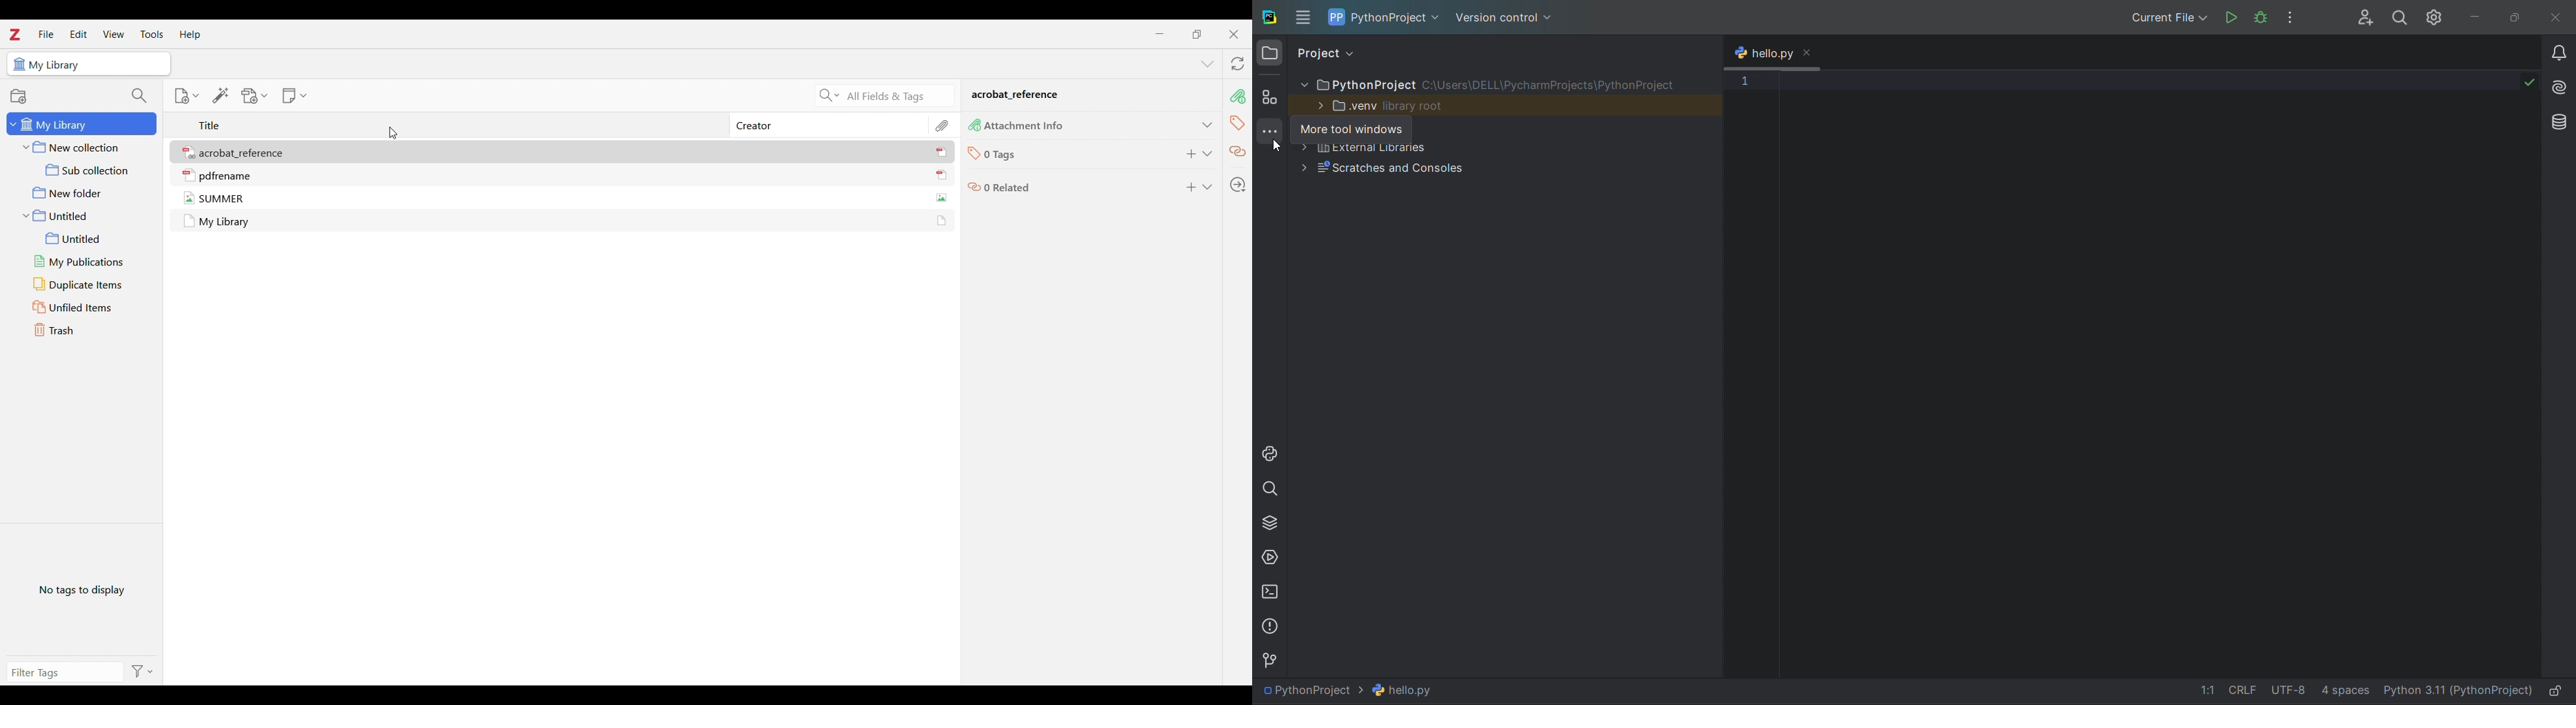 This screenshot has width=2576, height=728. What do you see at coordinates (1026, 127) in the screenshot?
I see `Attachment Info` at bounding box center [1026, 127].